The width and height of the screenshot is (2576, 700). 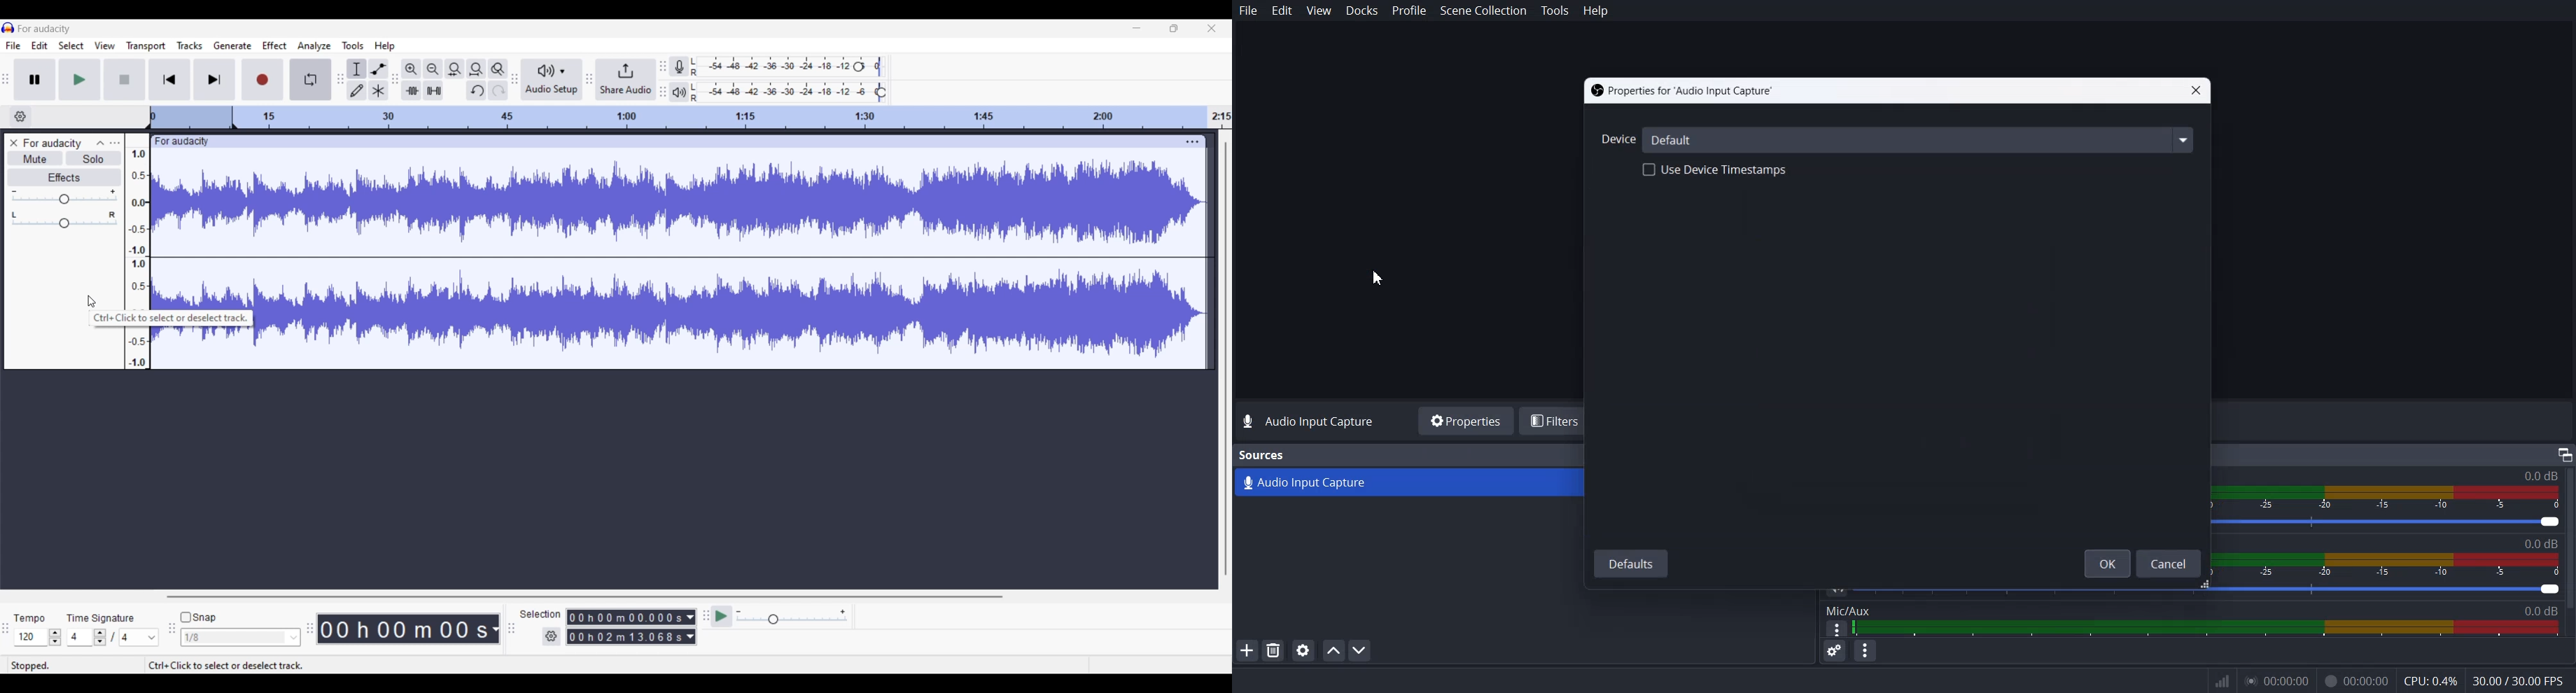 What do you see at coordinates (30, 637) in the screenshot?
I see `Type in tempo` at bounding box center [30, 637].